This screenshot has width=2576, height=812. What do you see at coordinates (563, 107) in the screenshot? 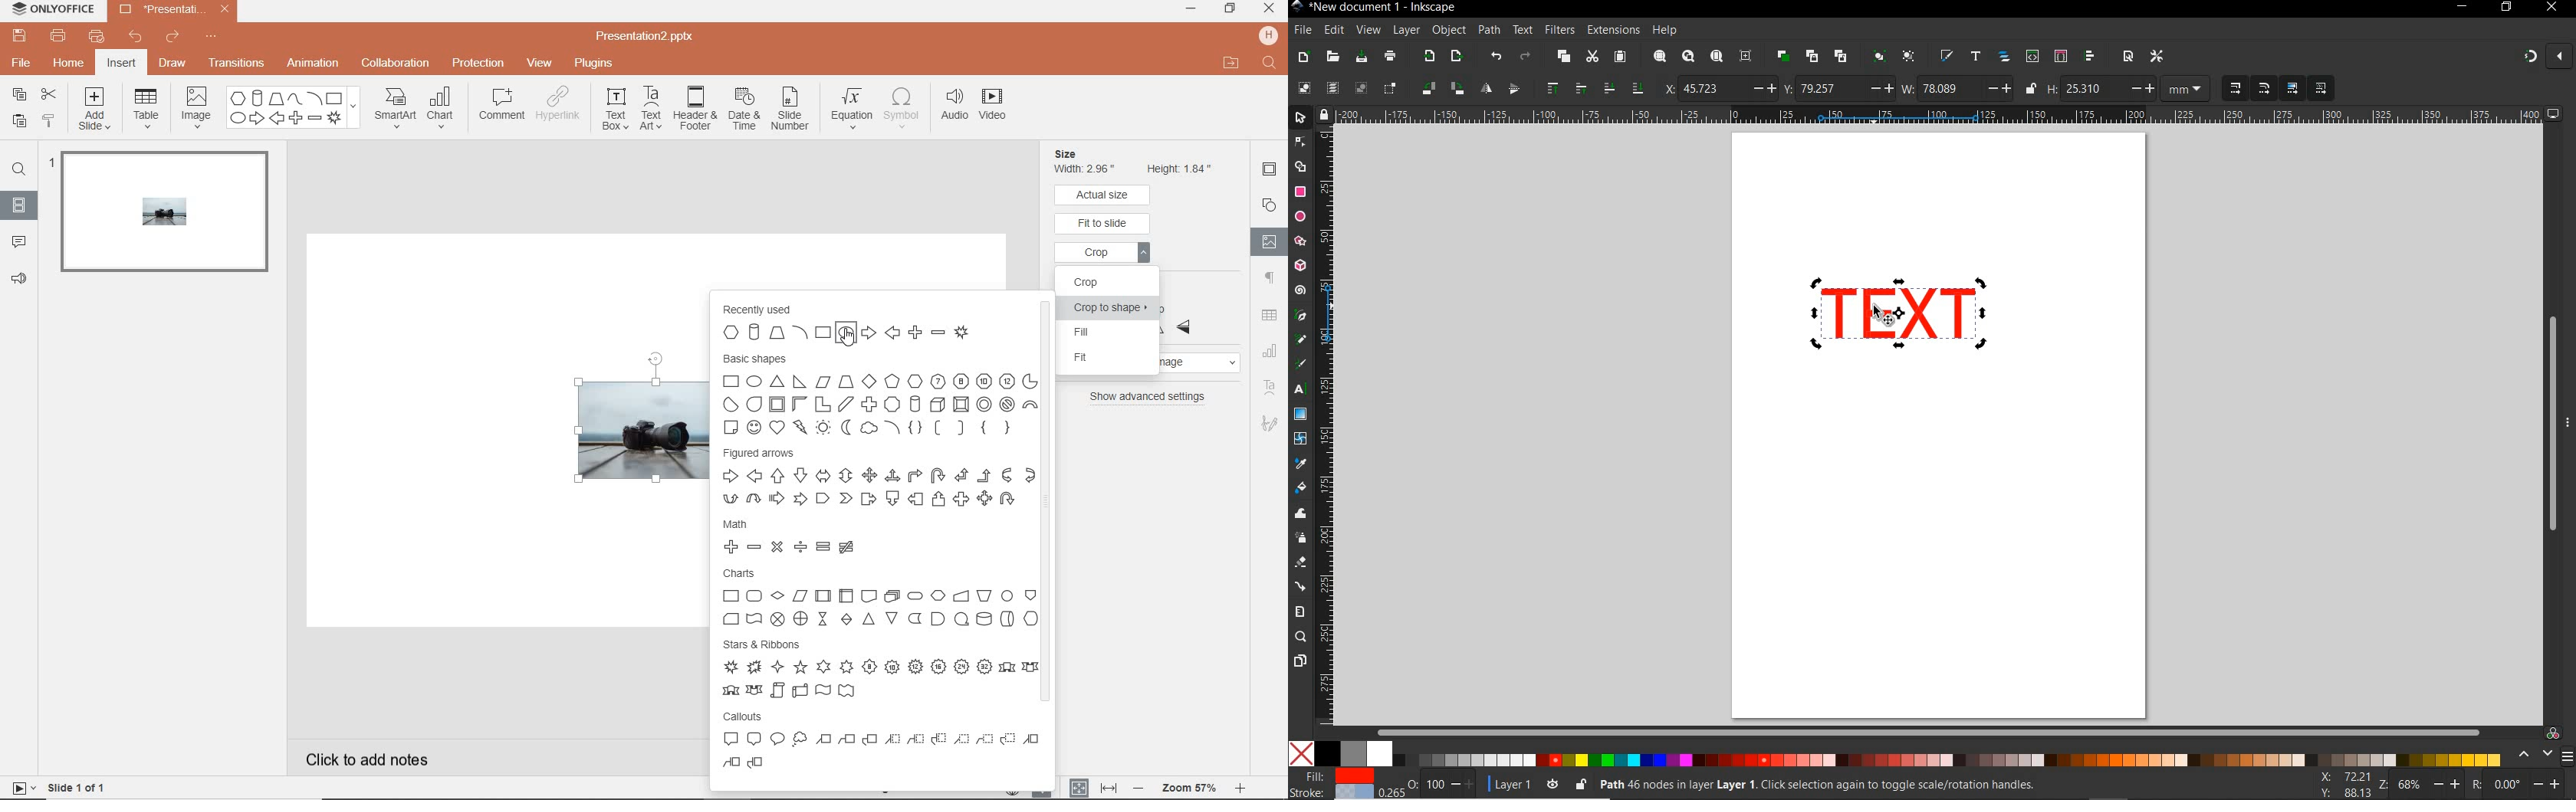
I see `hyperlink` at bounding box center [563, 107].